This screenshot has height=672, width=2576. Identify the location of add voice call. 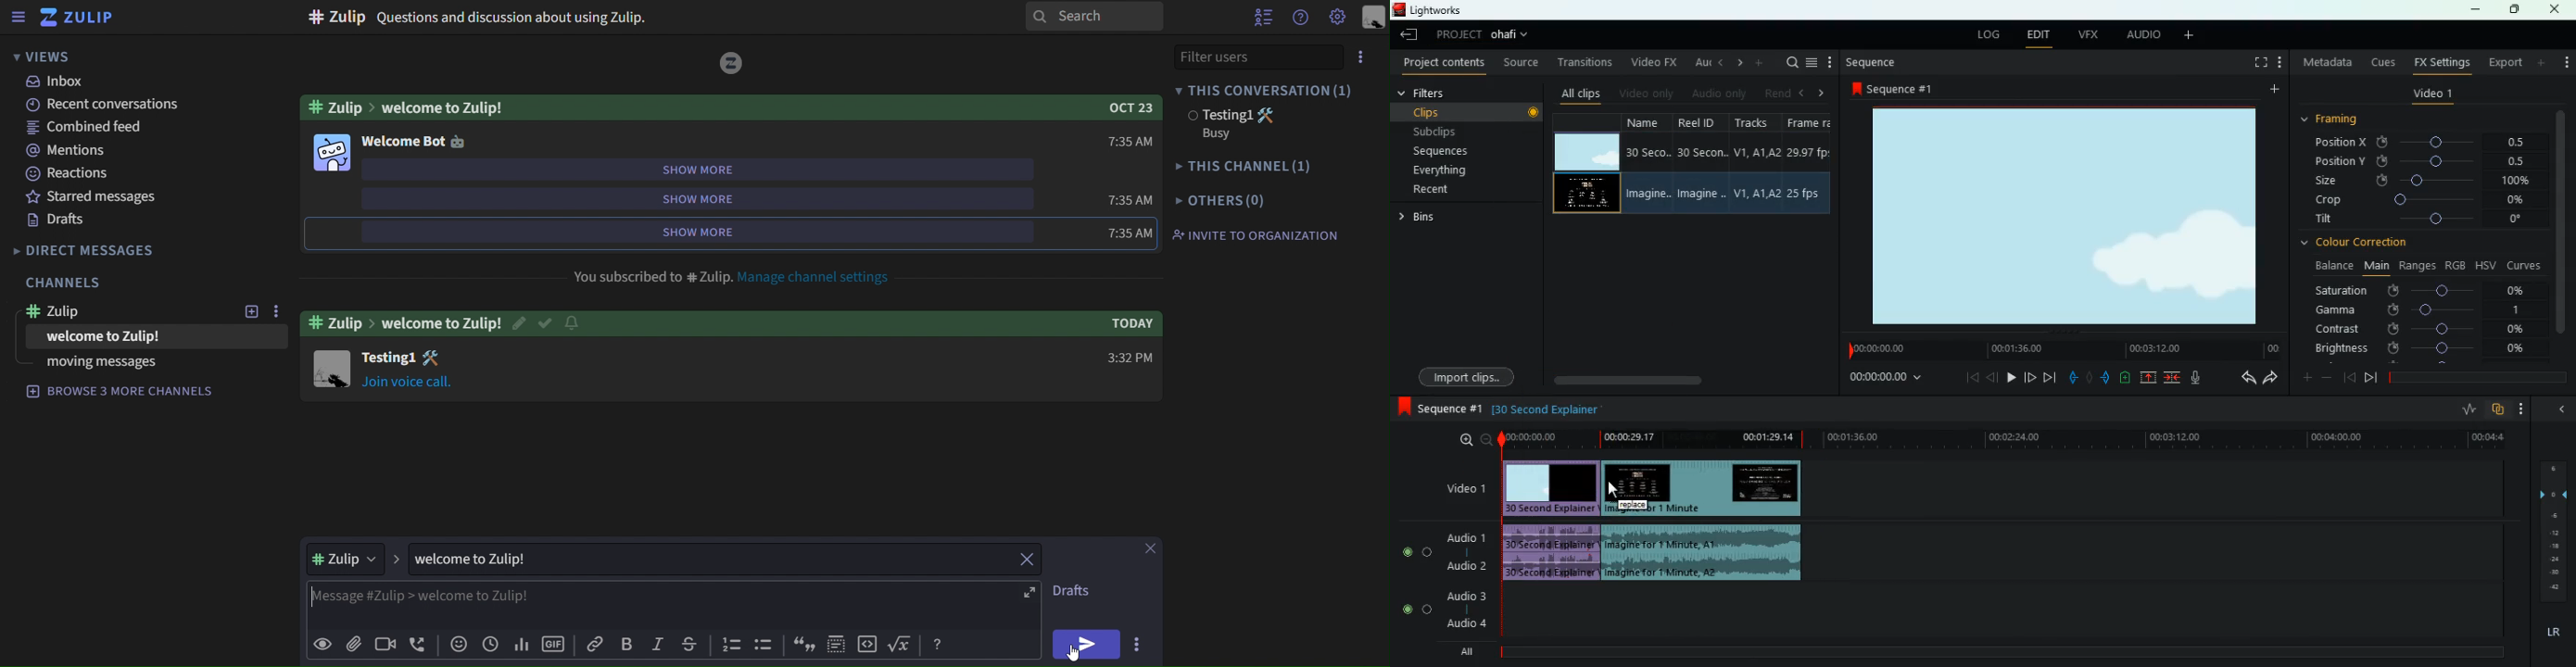
(417, 644).